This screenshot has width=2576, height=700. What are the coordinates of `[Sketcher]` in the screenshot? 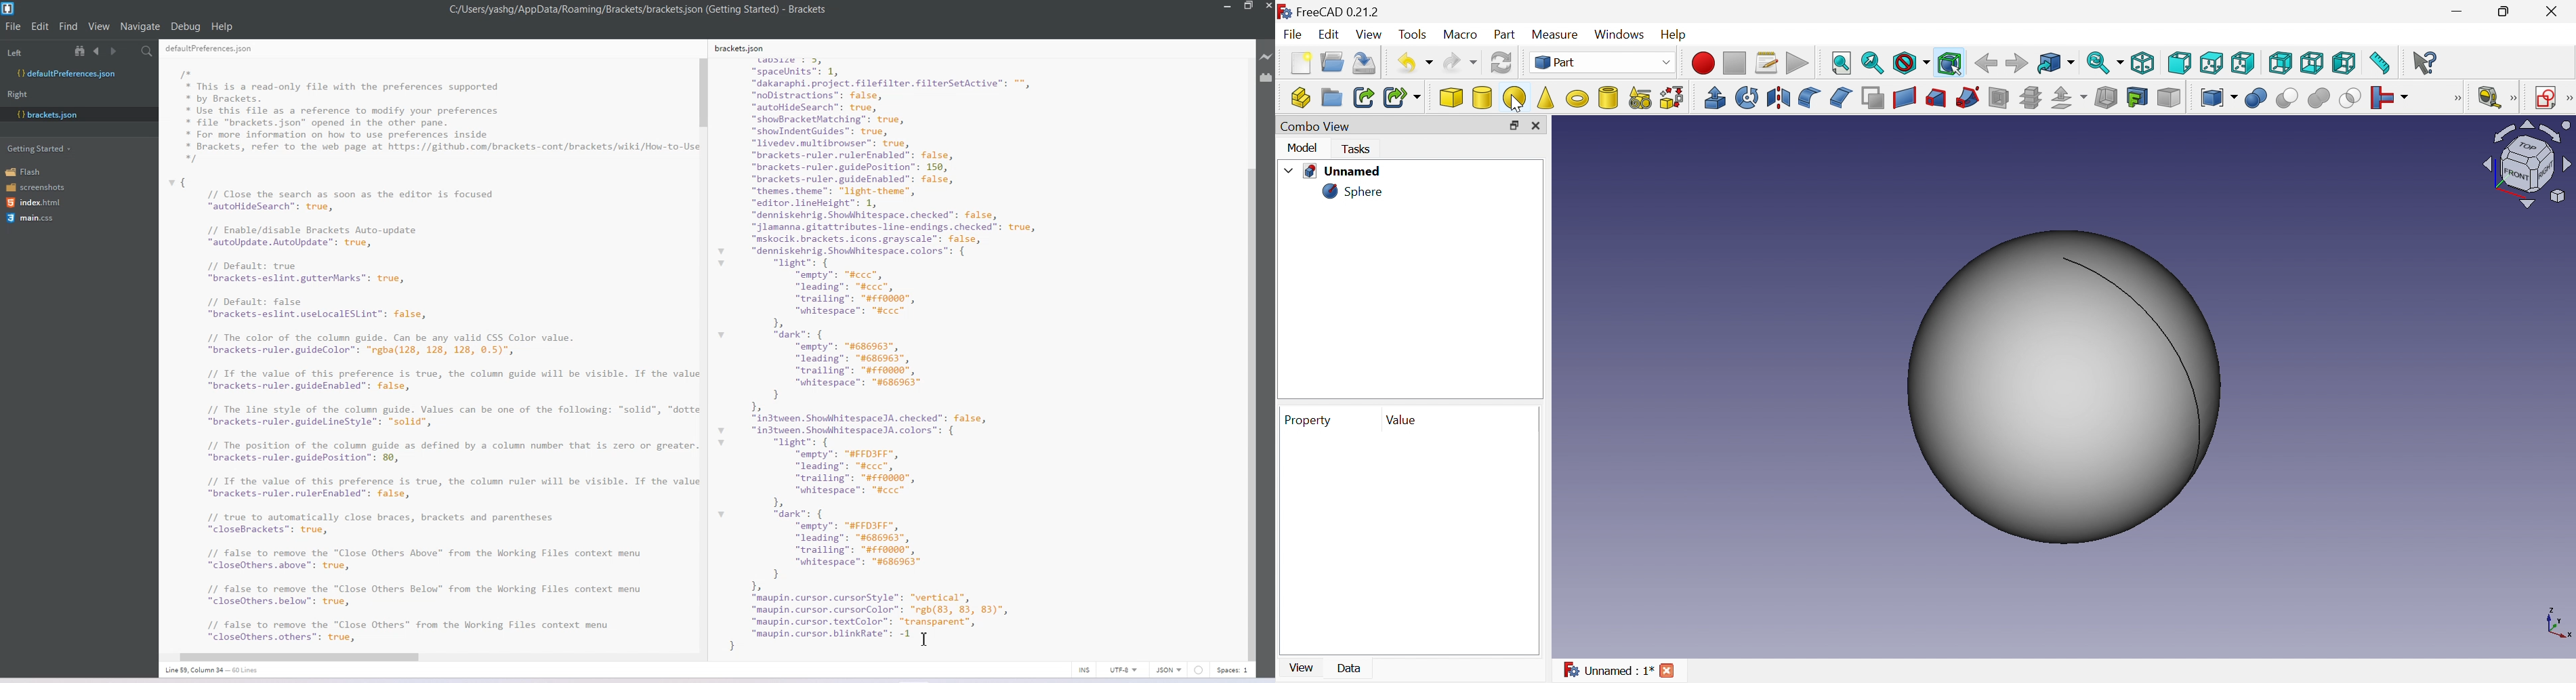 It's located at (2568, 98).